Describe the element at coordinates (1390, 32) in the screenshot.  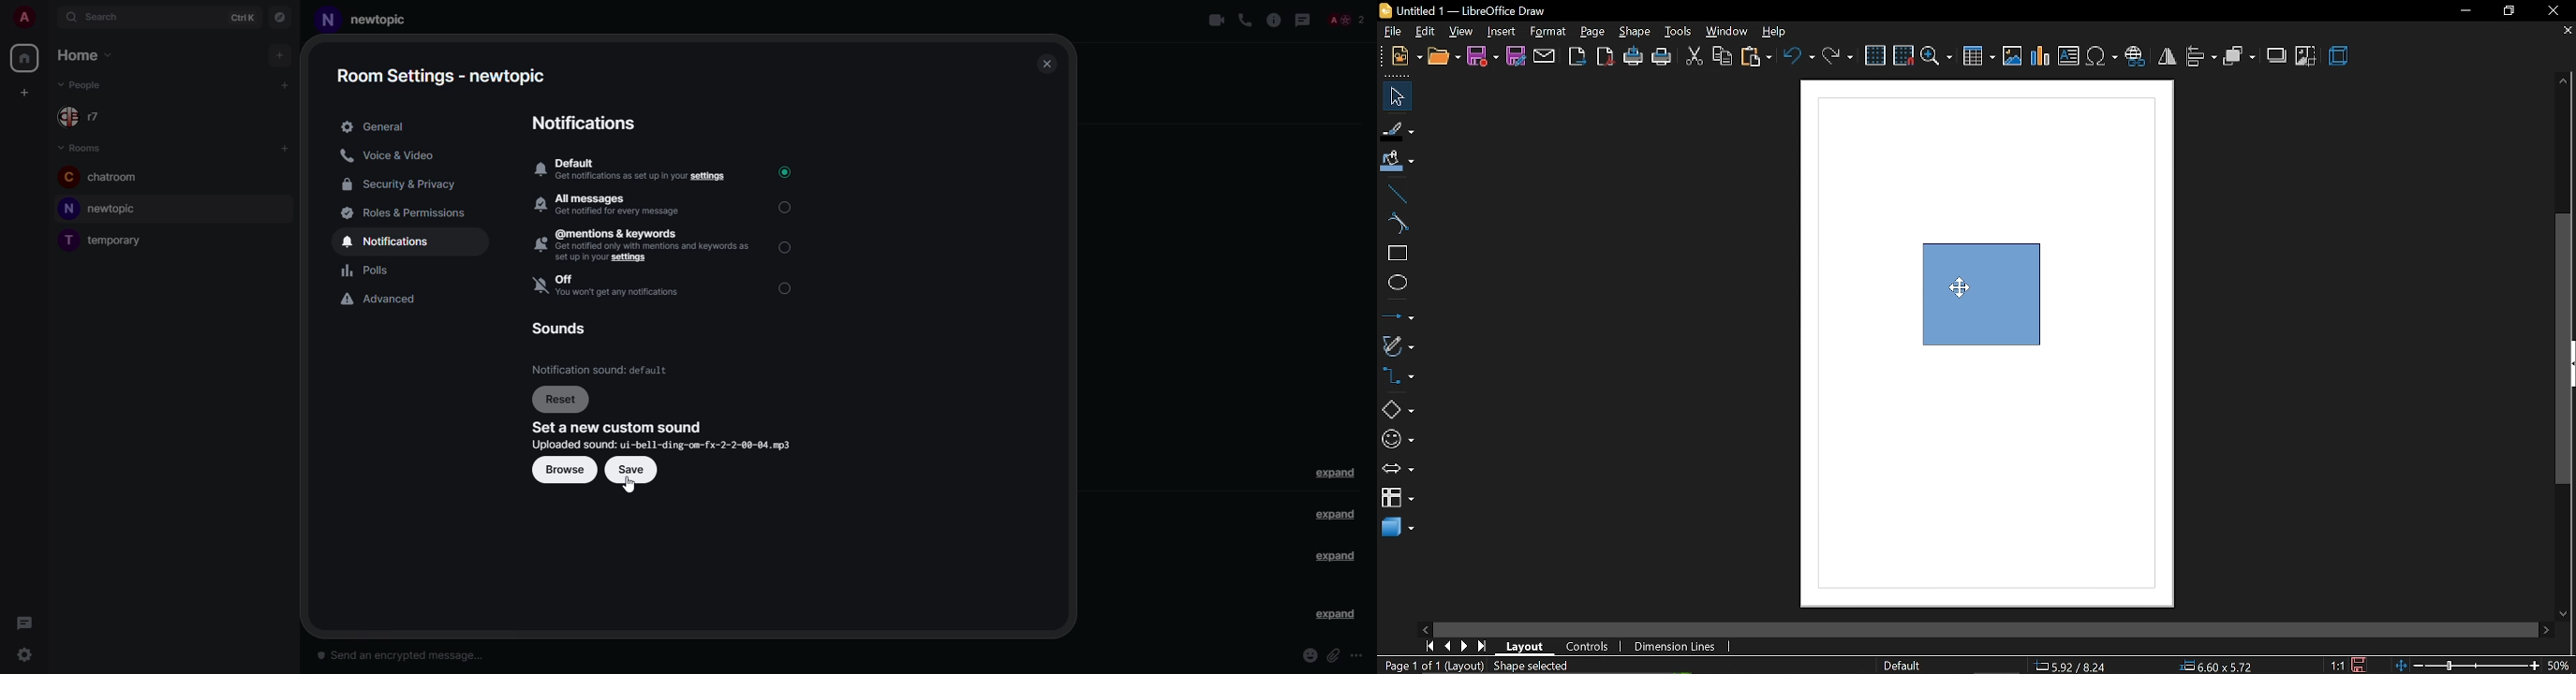
I see `file` at that location.